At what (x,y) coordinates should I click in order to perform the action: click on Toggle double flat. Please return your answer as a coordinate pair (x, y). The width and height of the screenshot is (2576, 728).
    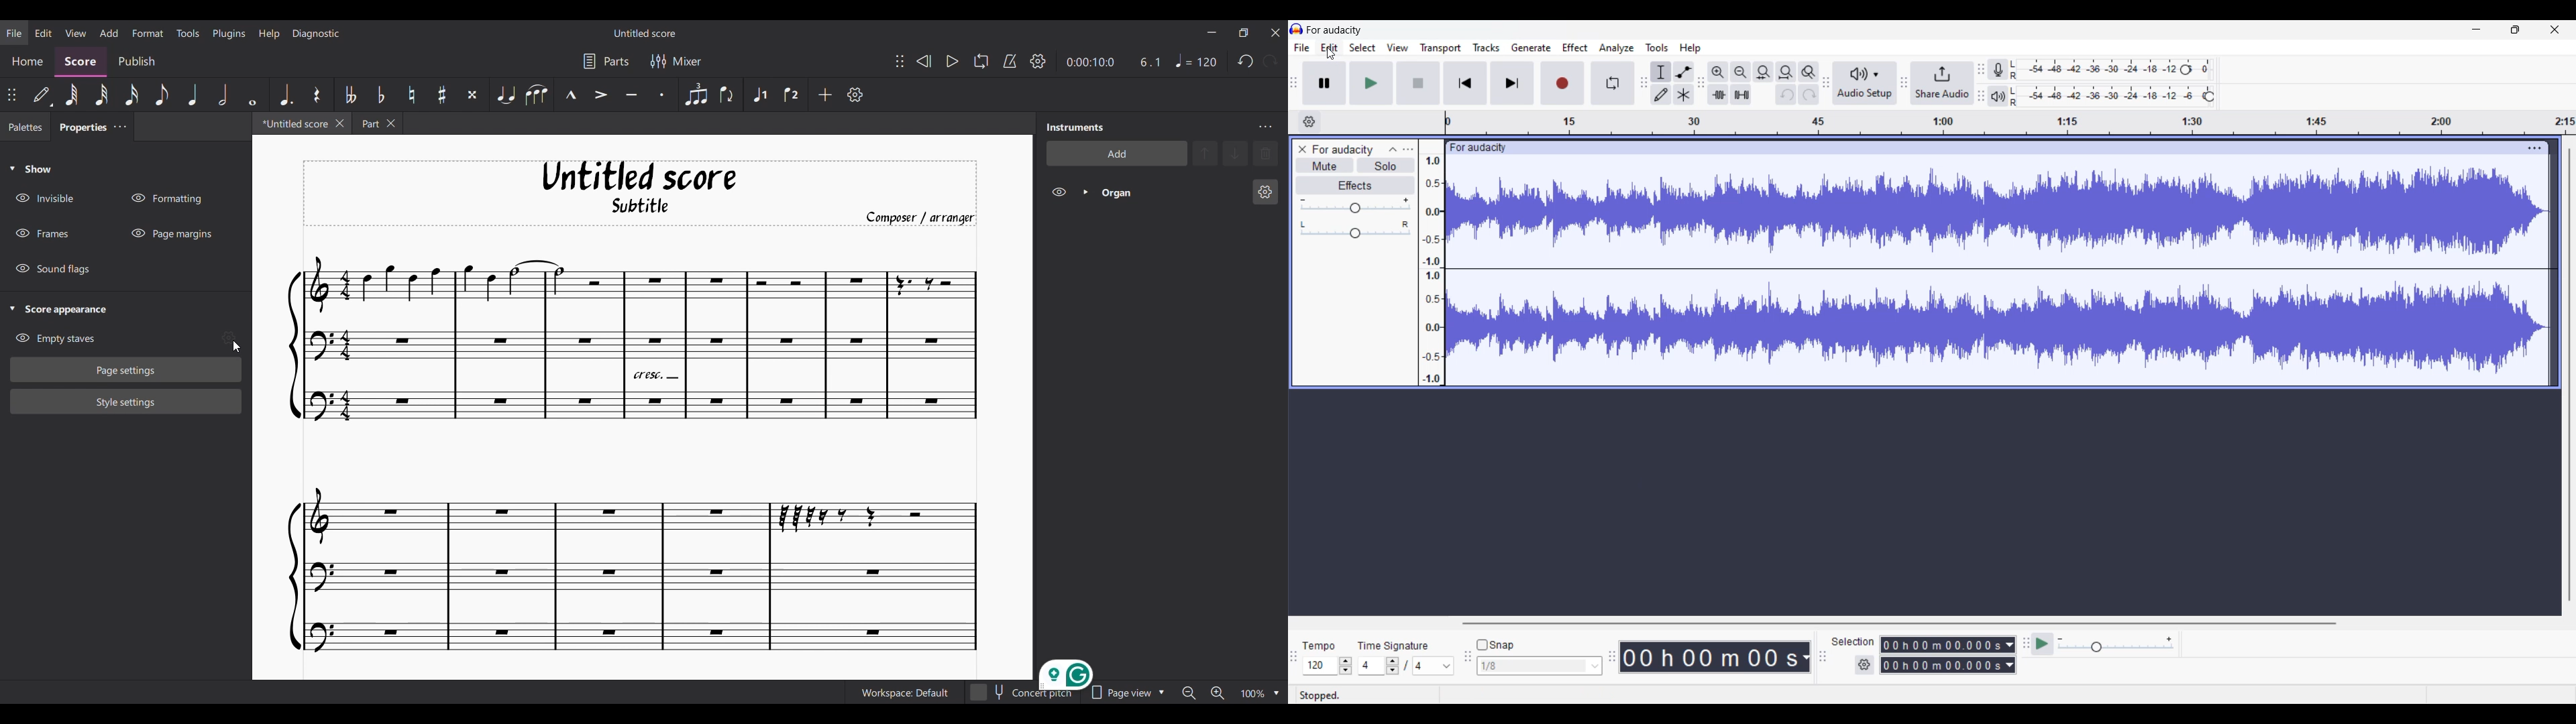
    Looking at the image, I should click on (350, 94).